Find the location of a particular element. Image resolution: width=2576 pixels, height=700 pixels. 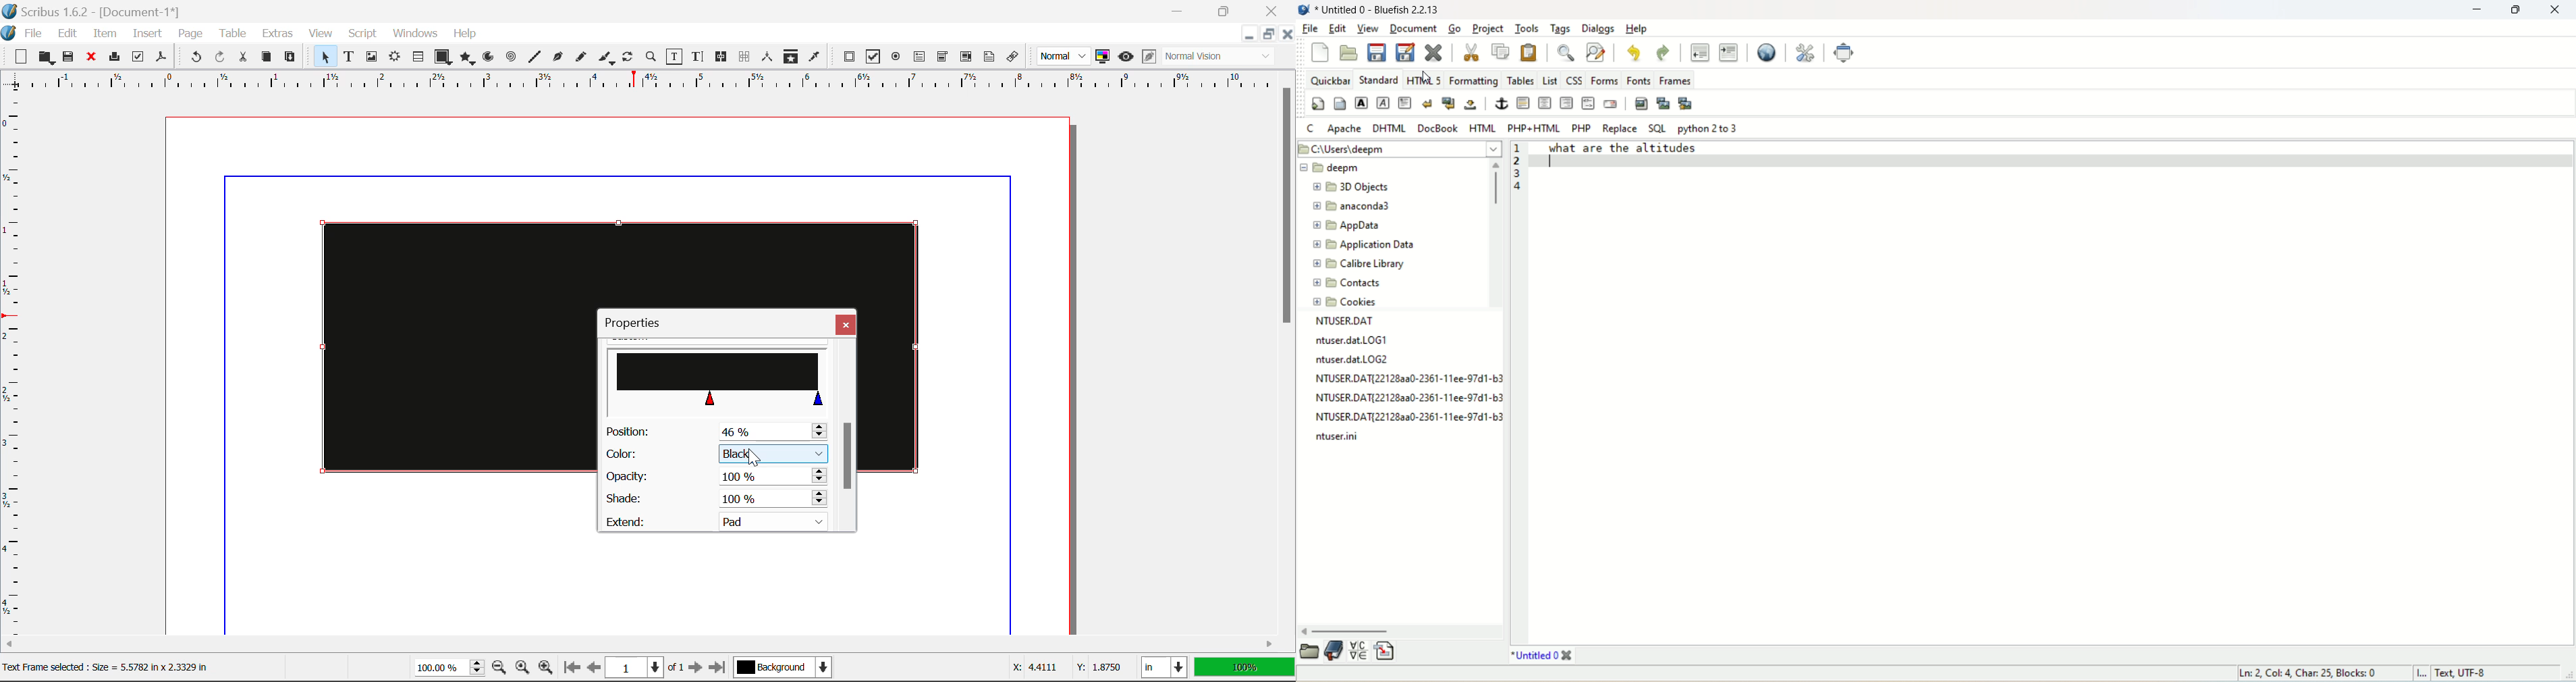

Scroll Bar is located at coordinates (640, 646).